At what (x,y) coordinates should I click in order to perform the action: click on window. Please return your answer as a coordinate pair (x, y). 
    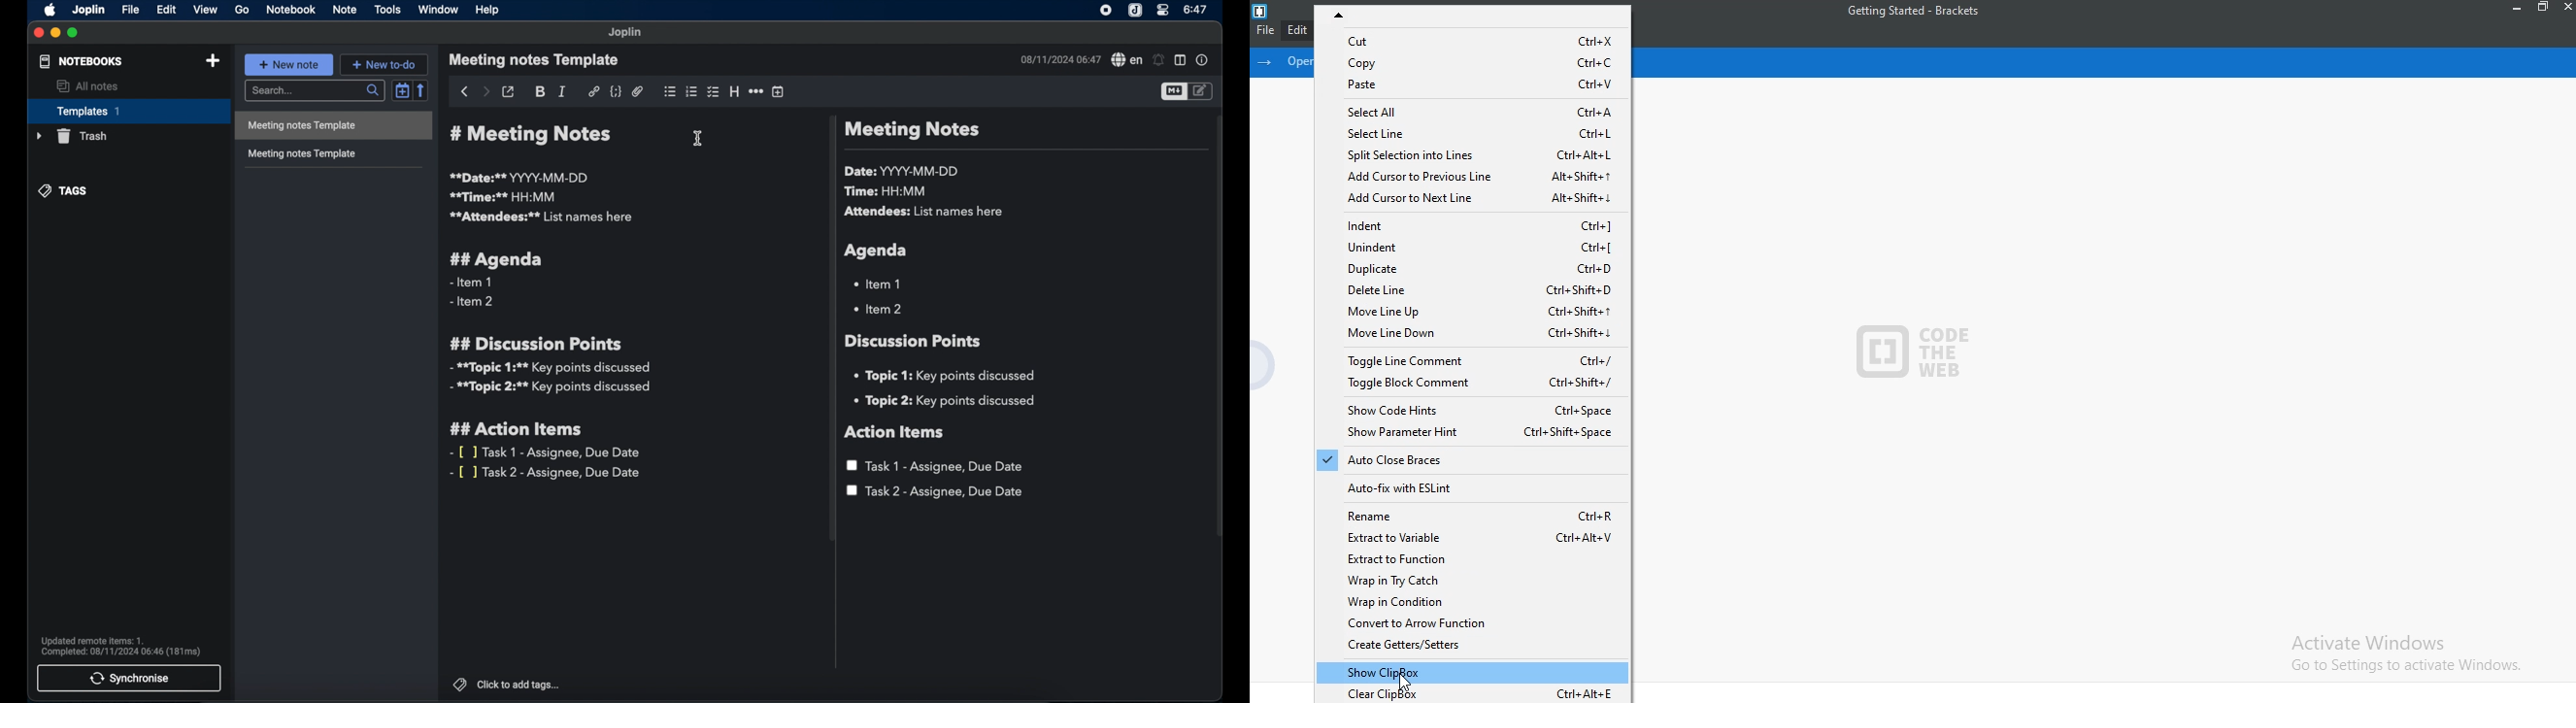
    Looking at the image, I should click on (439, 10).